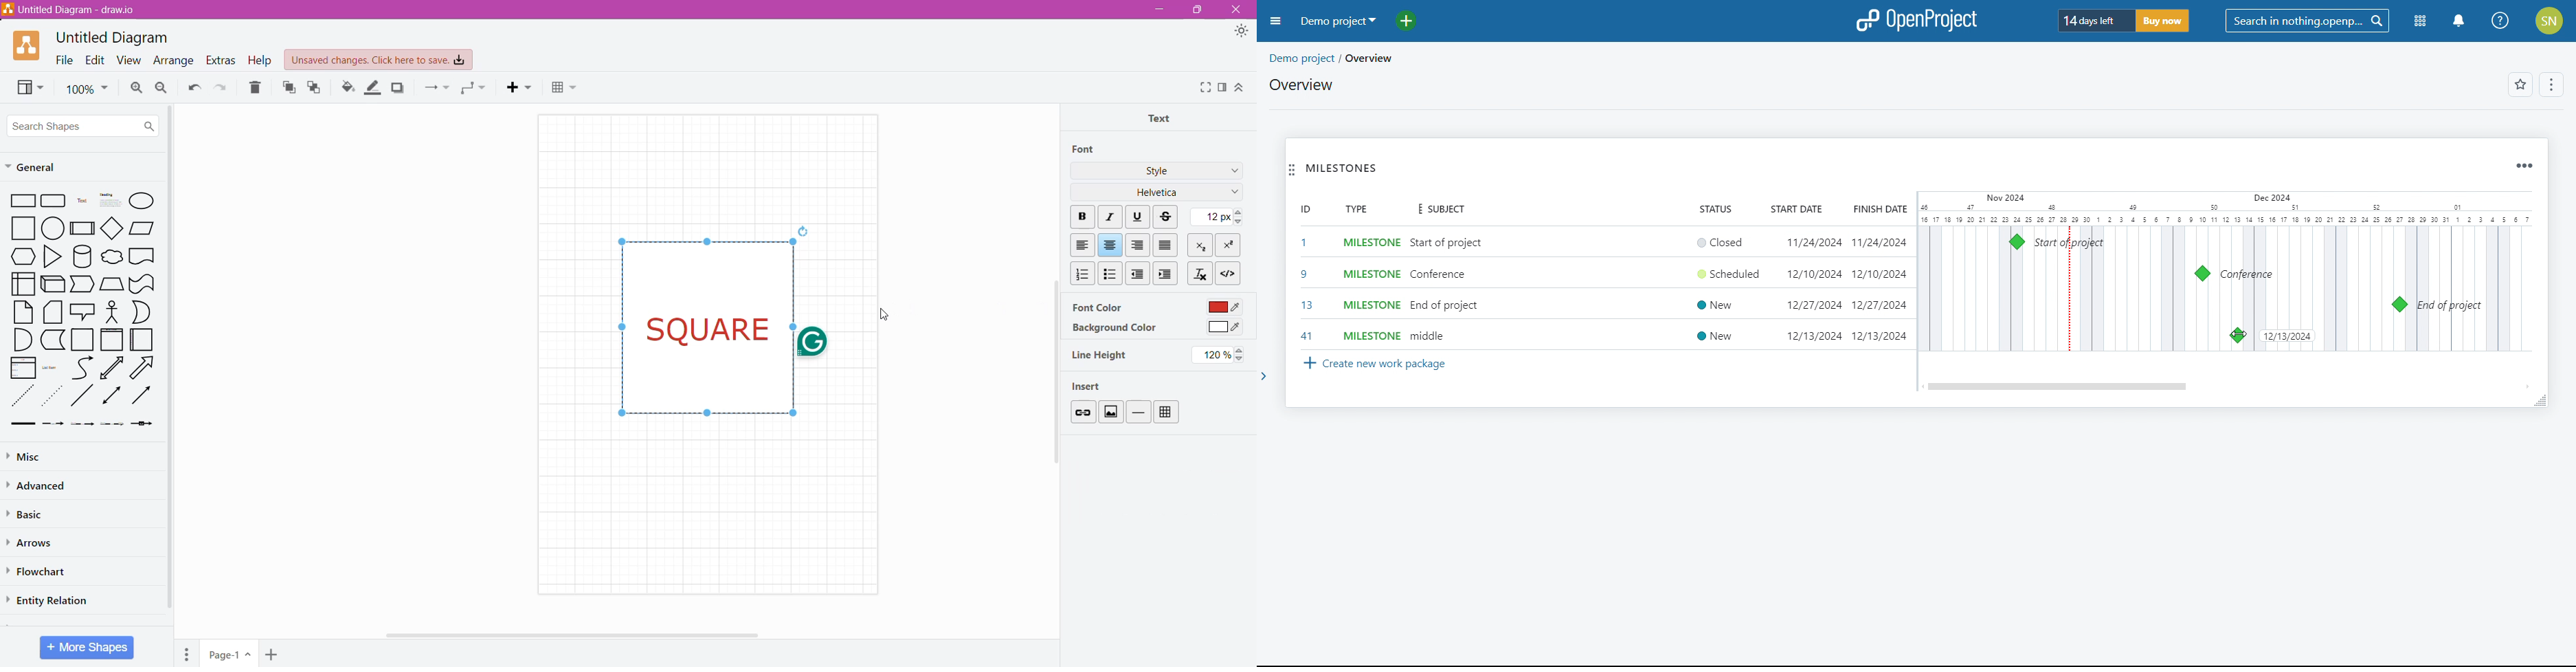 Image resolution: width=2576 pixels, height=672 pixels. I want to click on Set Line height, so click(1221, 354).